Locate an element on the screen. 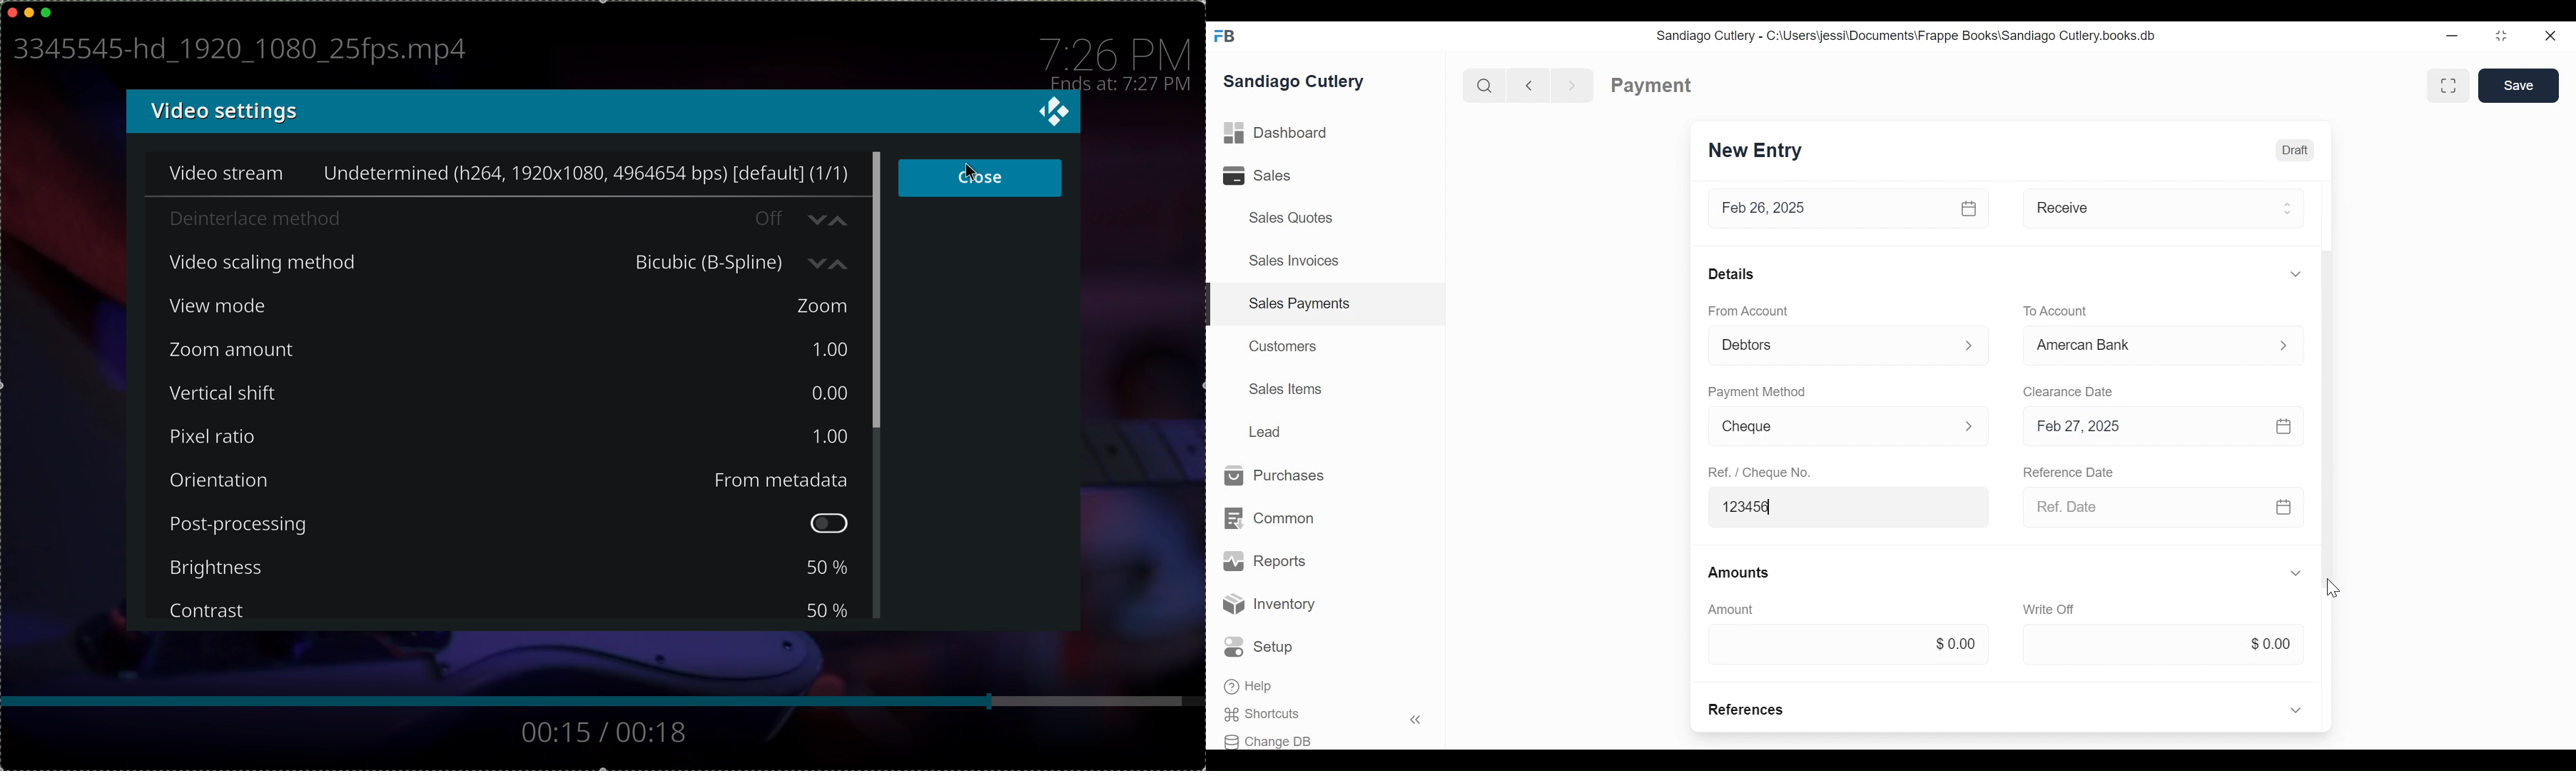 Image resolution: width=2576 pixels, height=784 pixels. Sales is located at coordinates (1267, 176).